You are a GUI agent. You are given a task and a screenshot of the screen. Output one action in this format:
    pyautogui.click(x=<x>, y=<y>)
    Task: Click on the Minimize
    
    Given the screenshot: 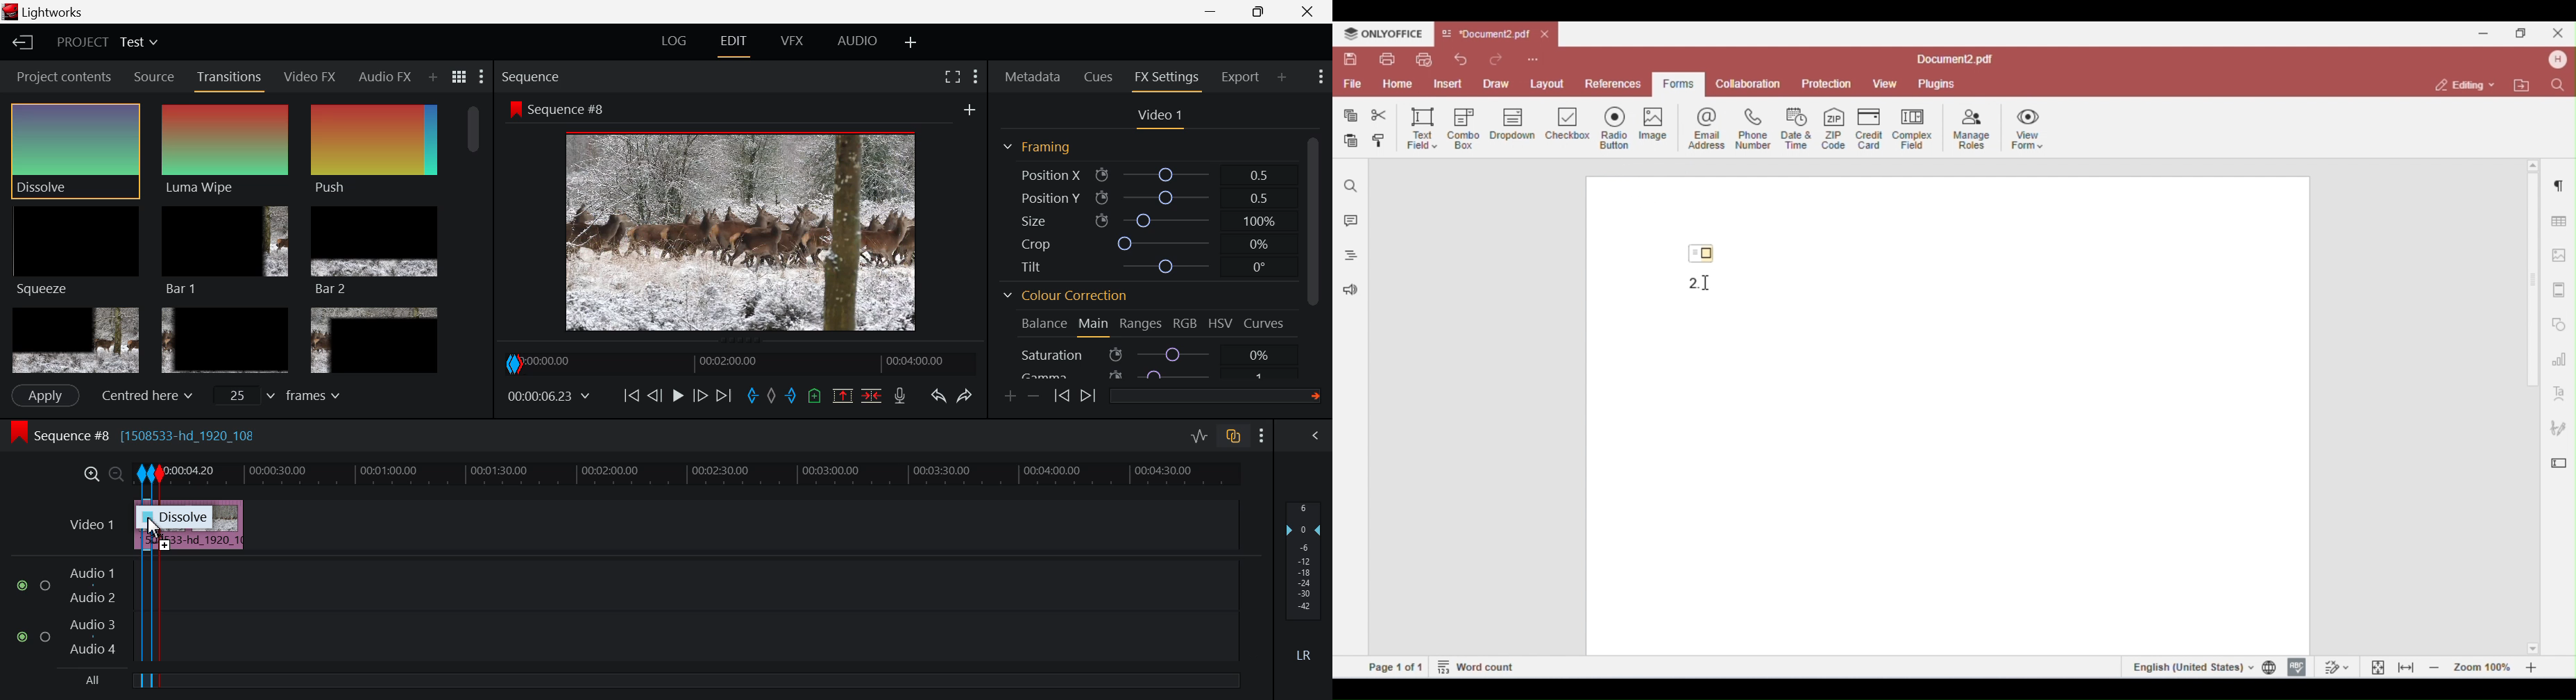 What is the action you would take?
    pyautogui.click(x=1264, y=12)
    